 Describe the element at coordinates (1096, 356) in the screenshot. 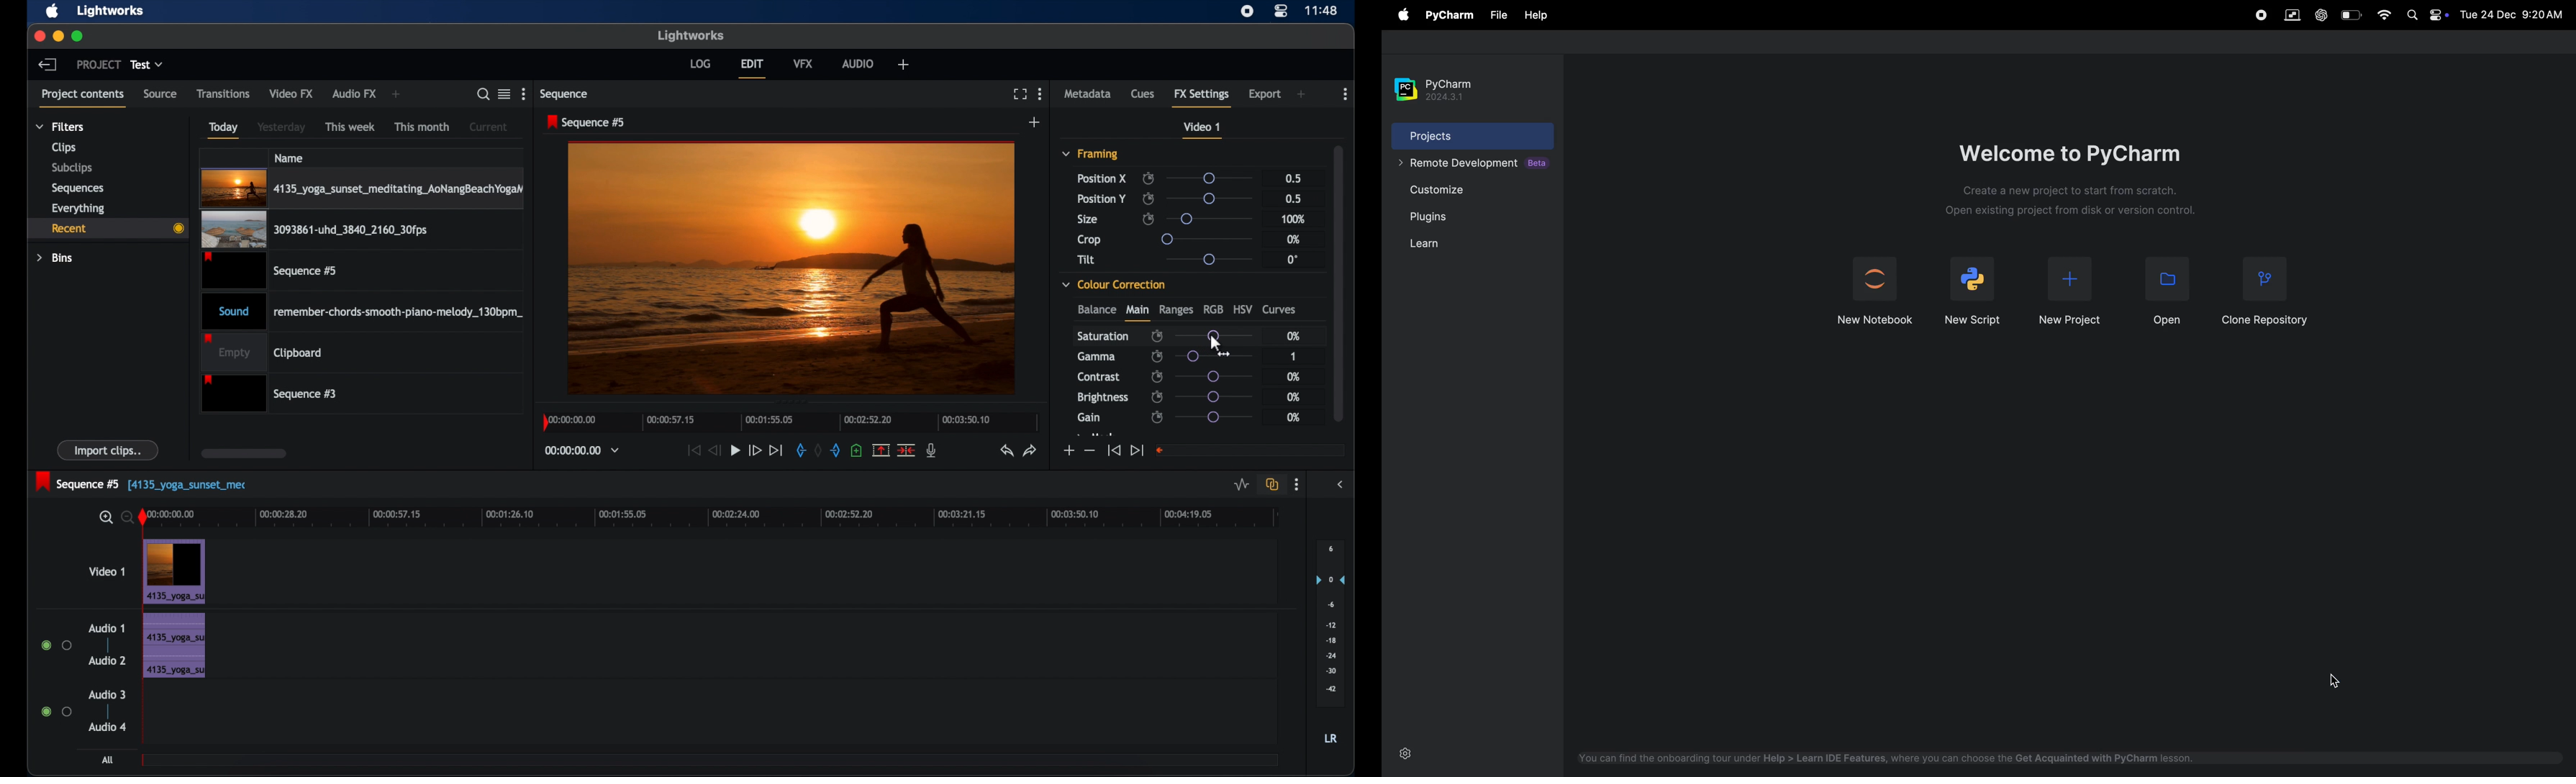

I see `gamma` at that location.